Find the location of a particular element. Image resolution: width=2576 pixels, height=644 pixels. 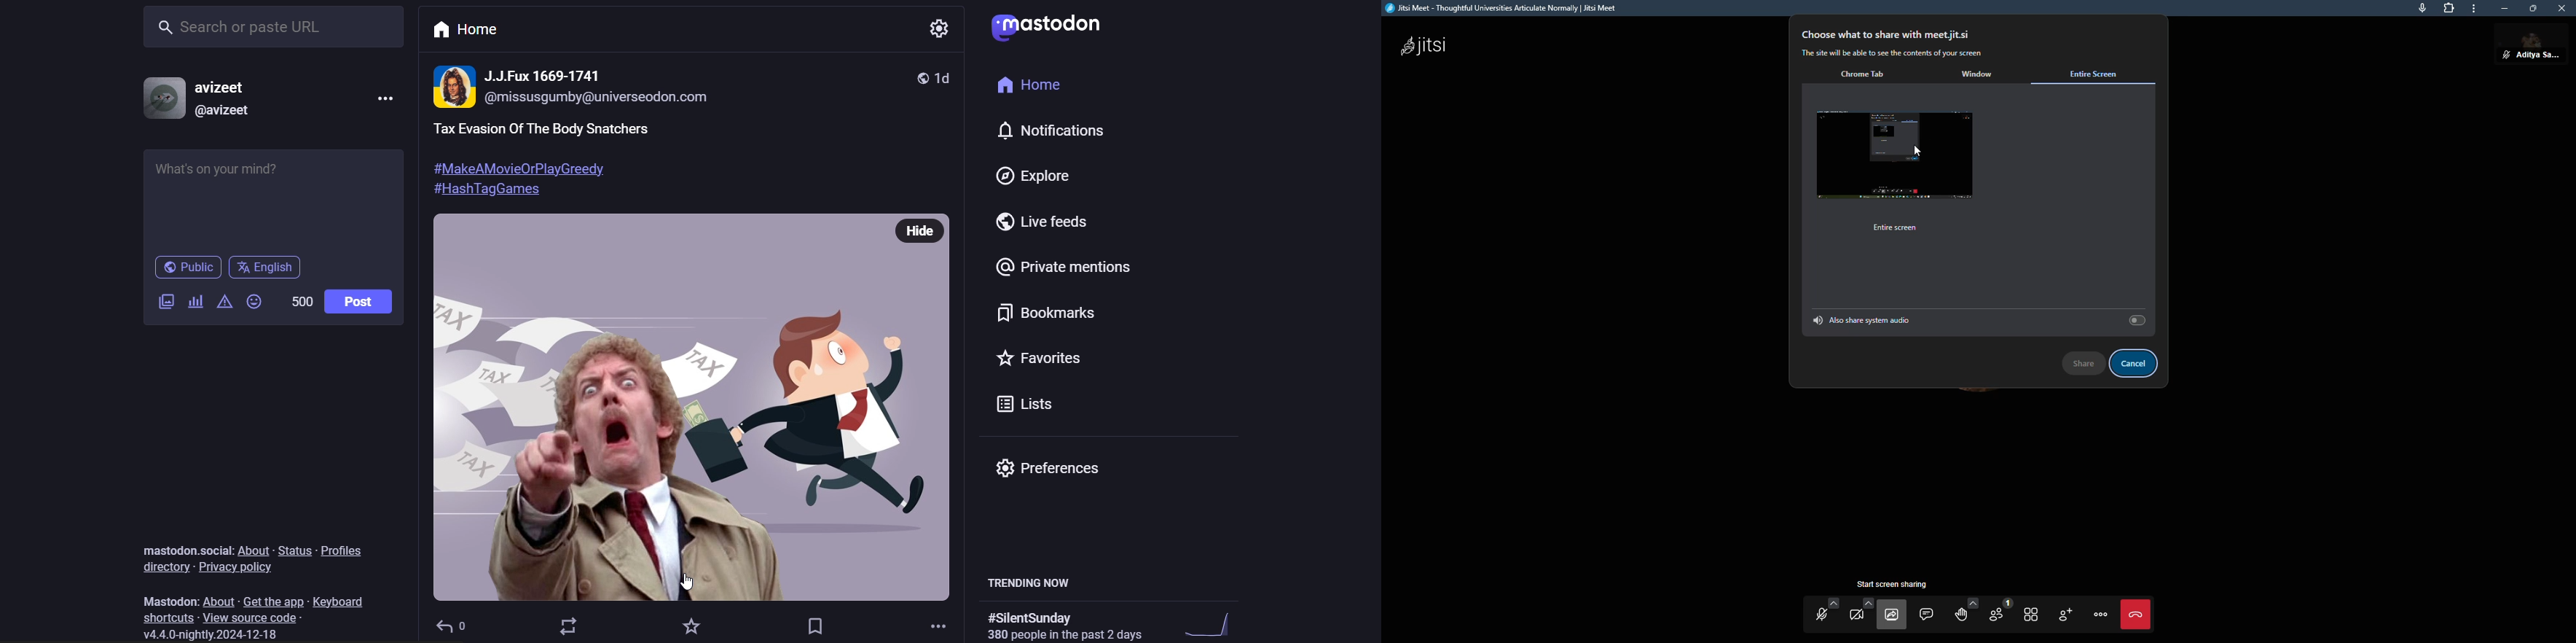

raise hand is located at coordinates (1963, 614).